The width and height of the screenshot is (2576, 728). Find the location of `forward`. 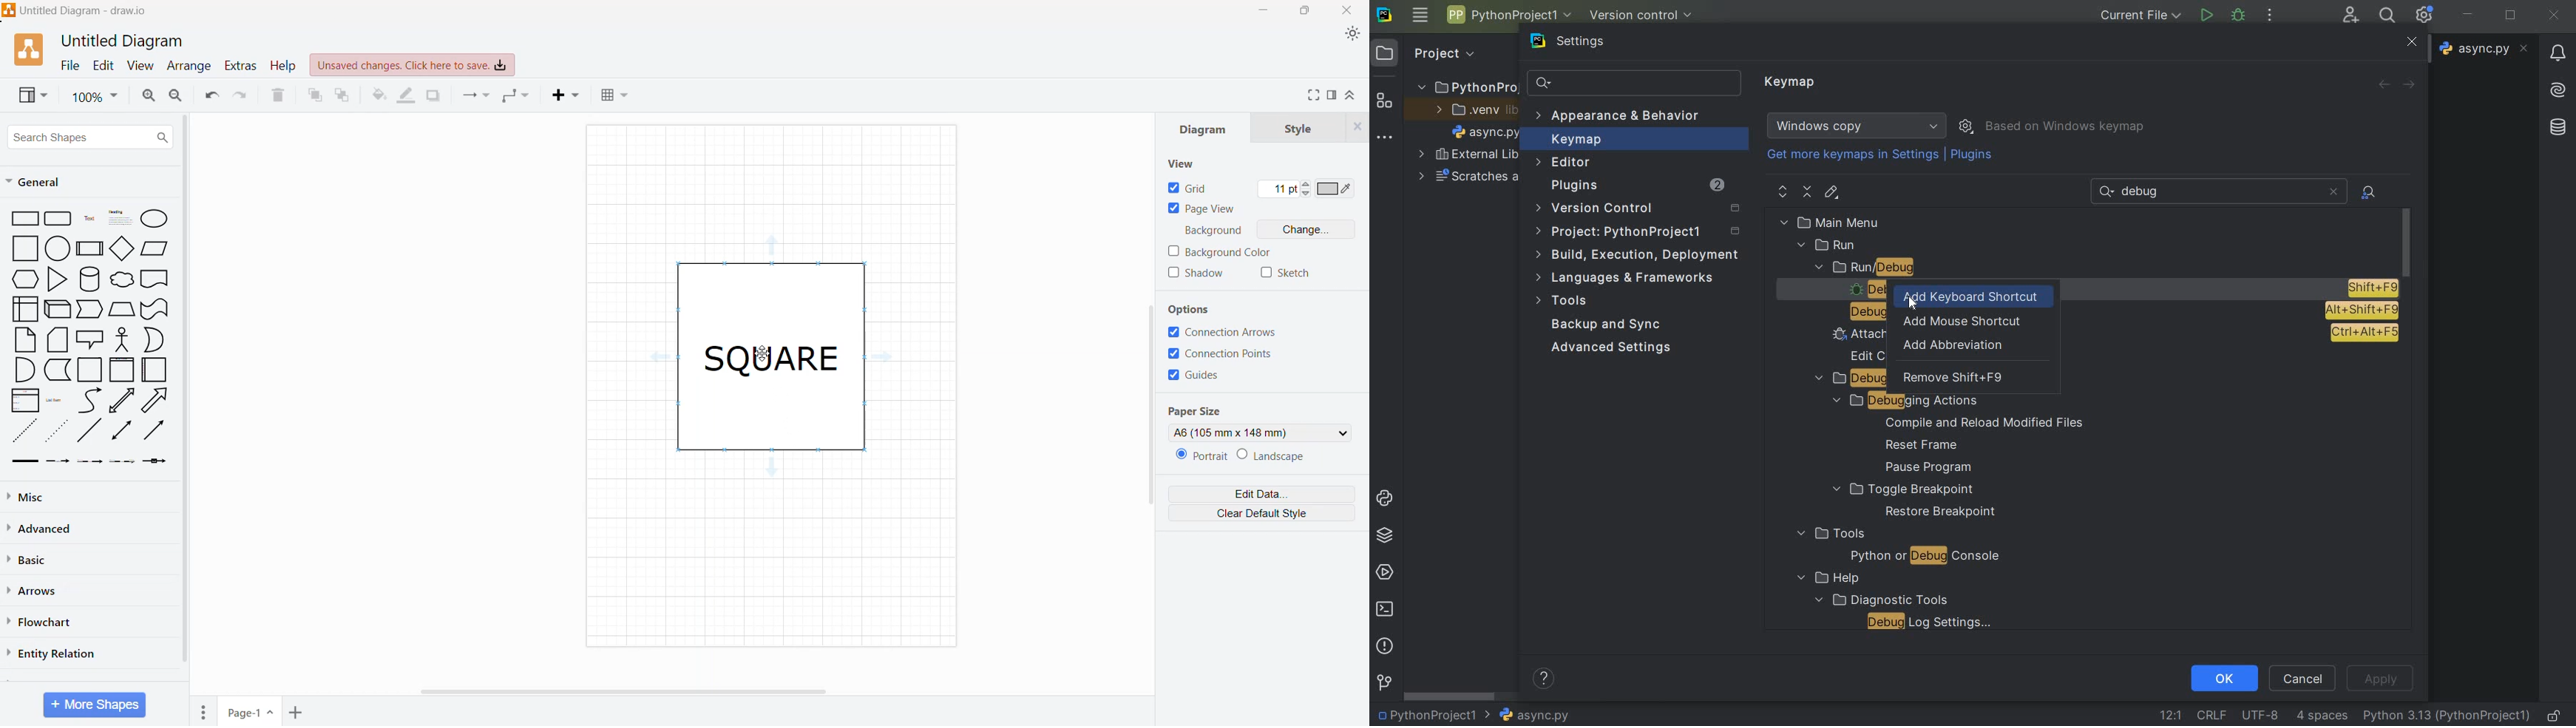

forward is located at coordinates (2412, 85).